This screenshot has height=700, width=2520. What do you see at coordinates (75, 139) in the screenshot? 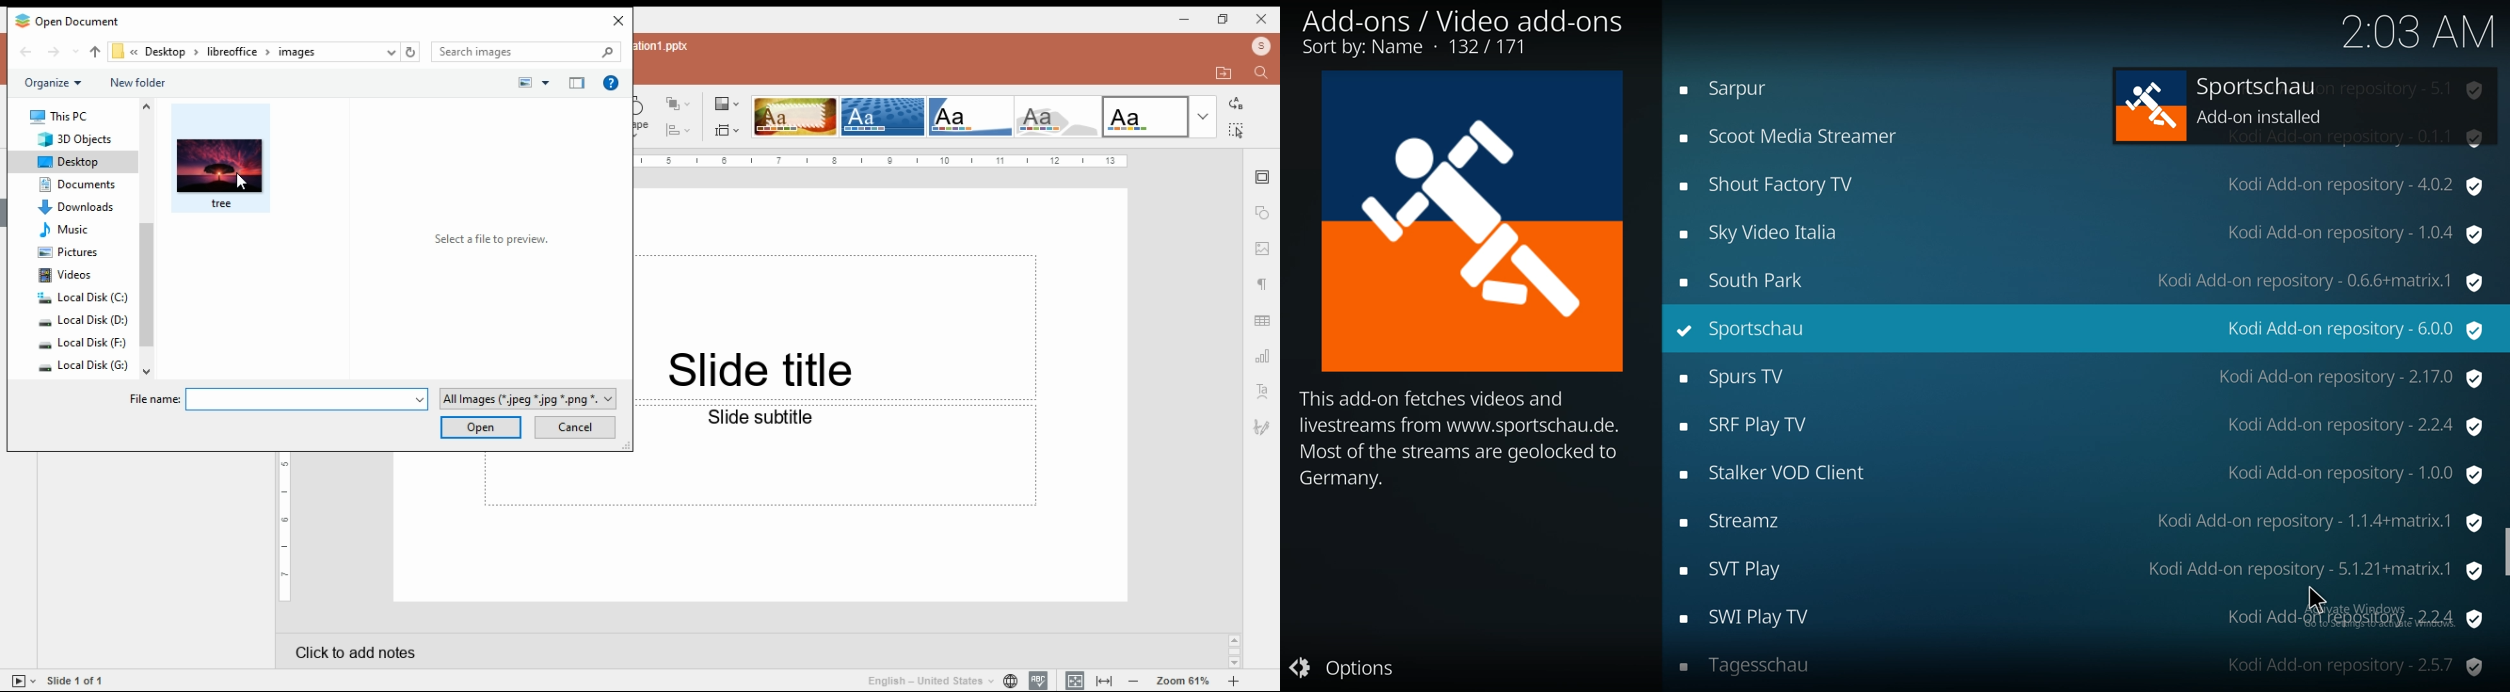
I see `3D objects` at bounding box center [75, 139].